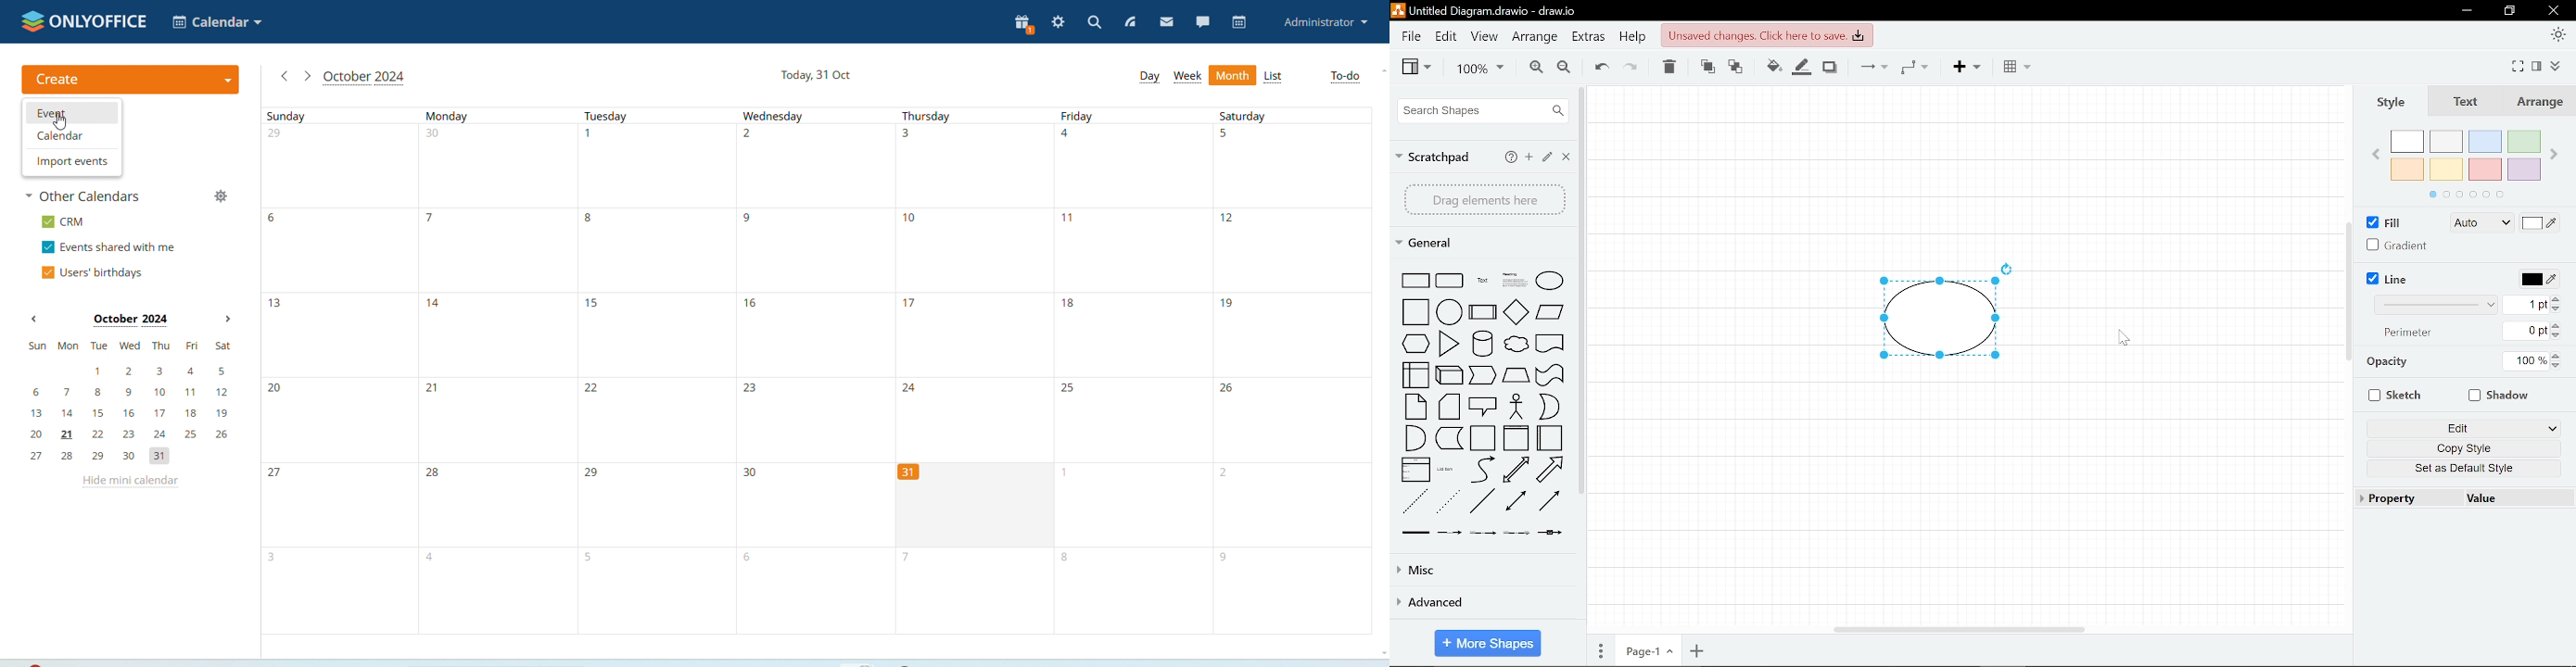 This screenshot has height=672, width=2576. Describe the element at coordinates (1955, 629) in the screenshot. I see `horizontal scrollbar` at that location.